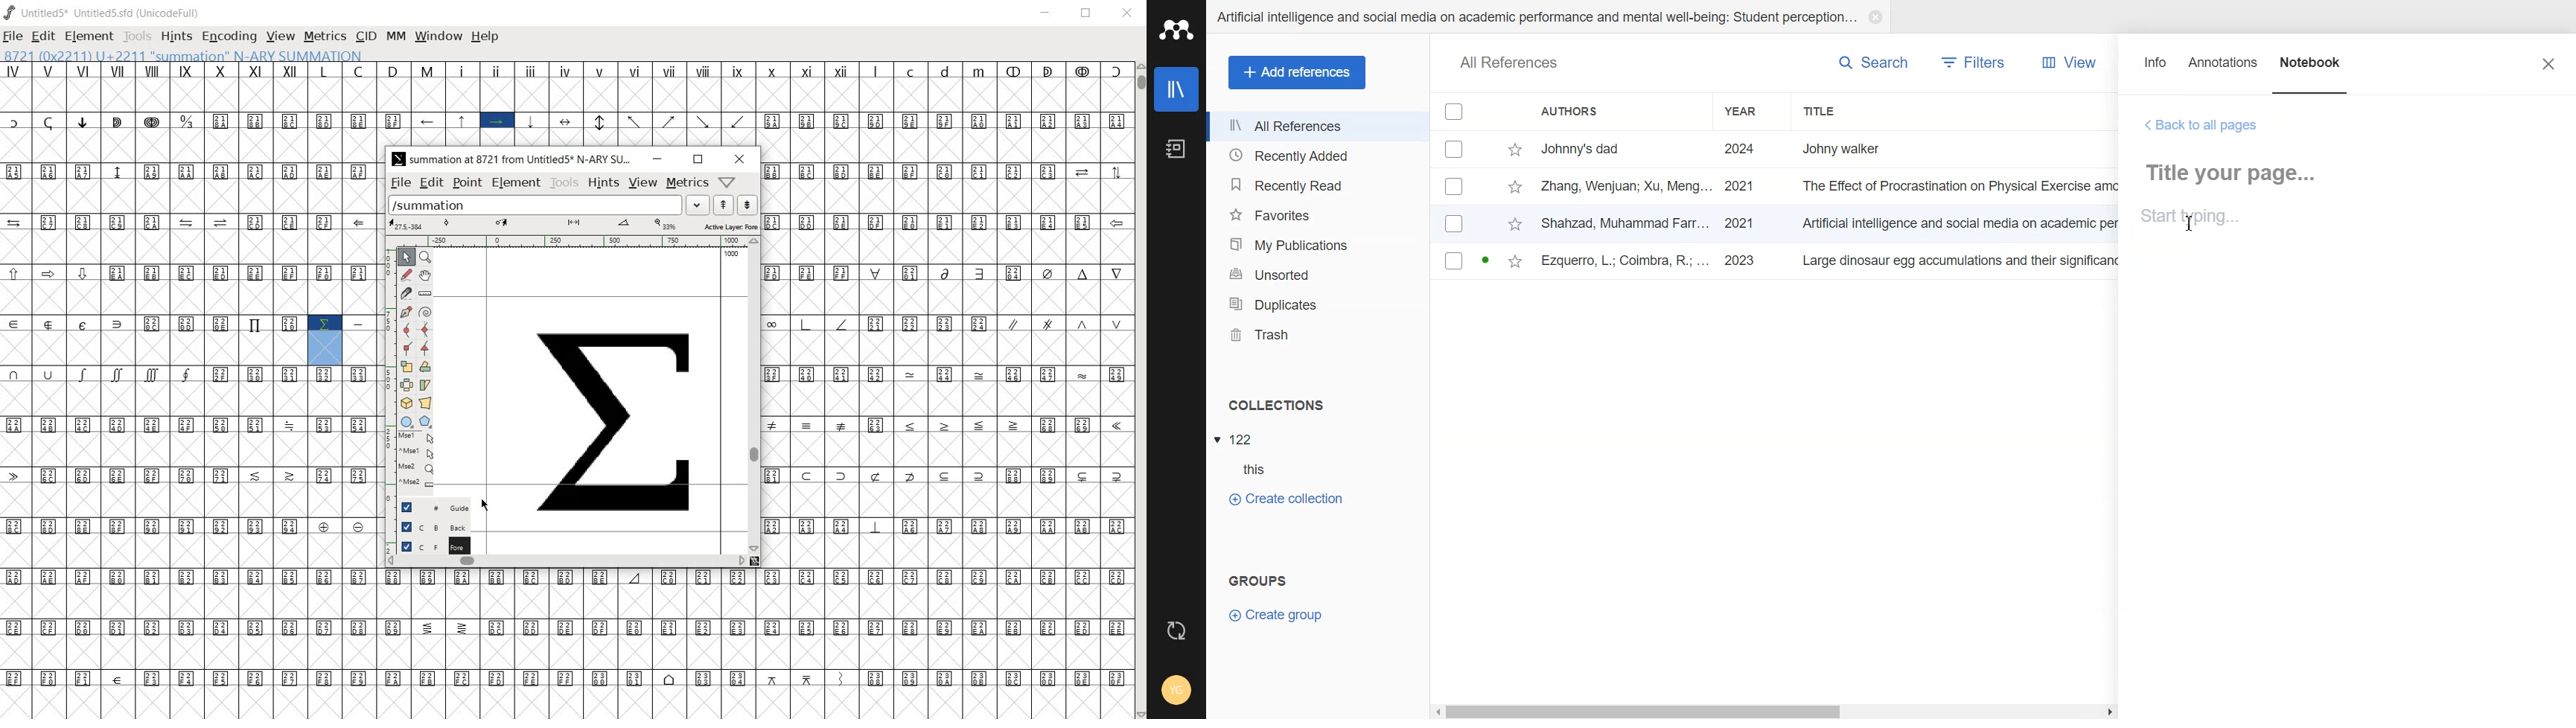 The image size is (2576, 728). What do you see at coordinates (1176, 691) in the screenshot?
I see `Account` at bounding box center [1176, 691].